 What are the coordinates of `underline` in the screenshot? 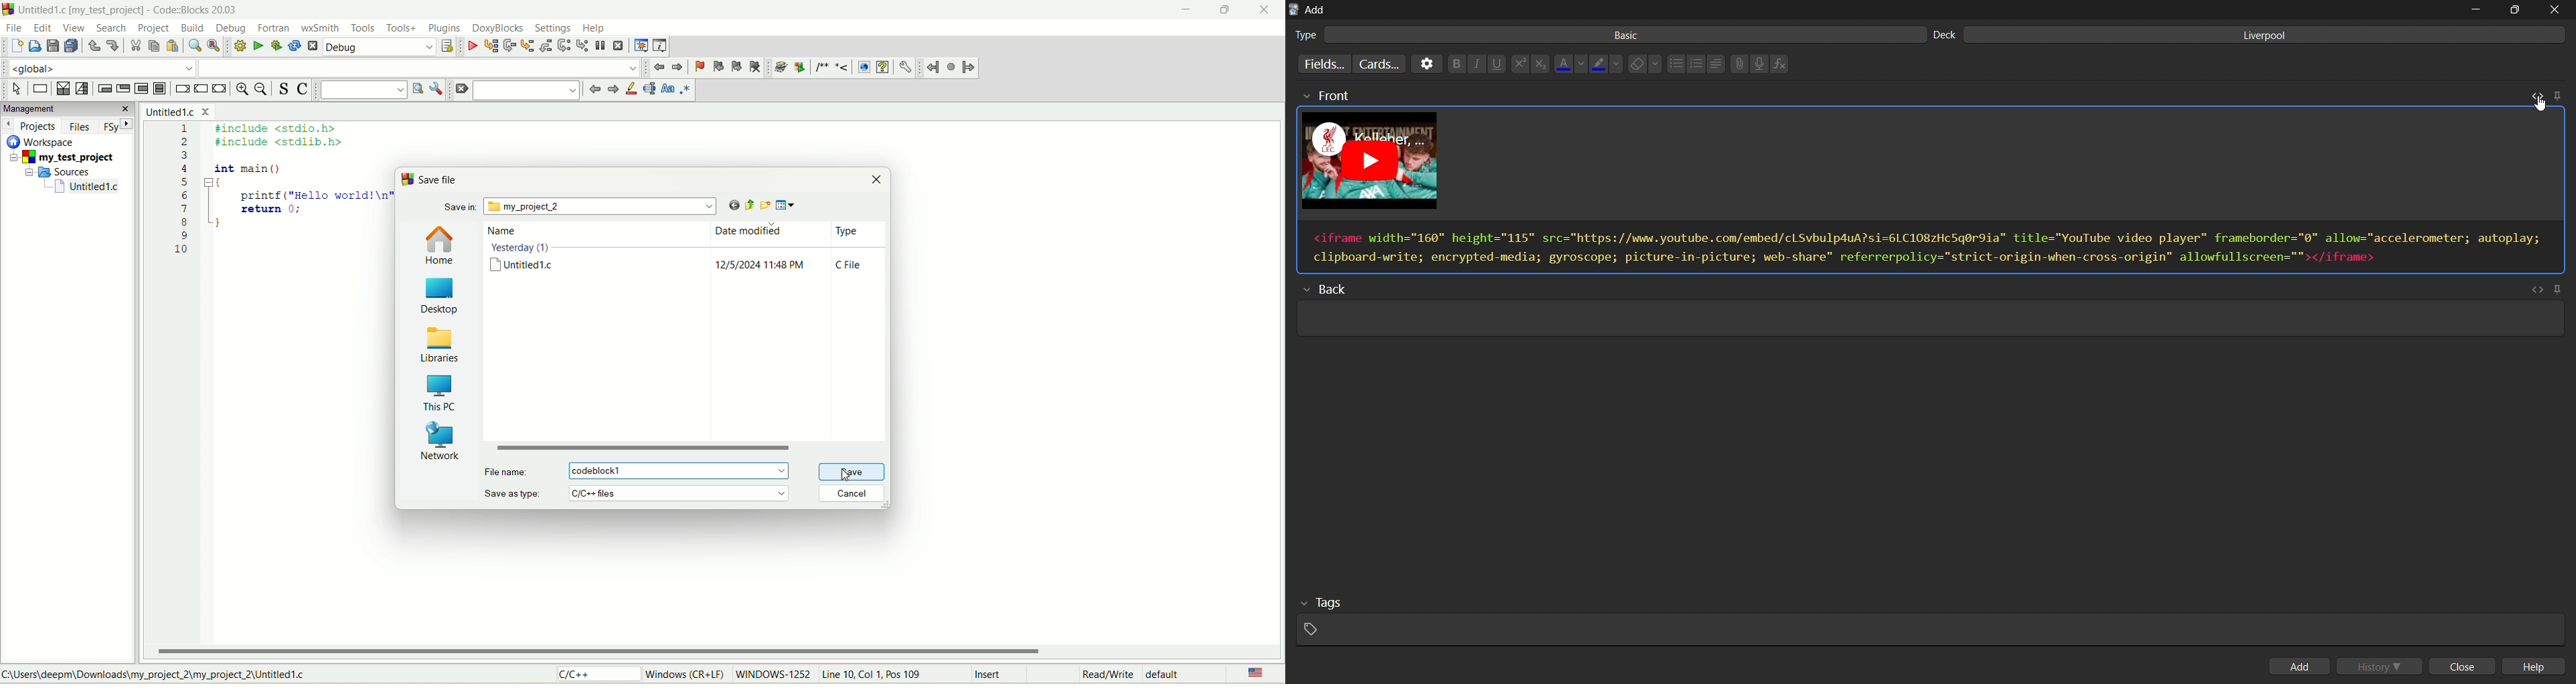 It's located at (1498, 64).